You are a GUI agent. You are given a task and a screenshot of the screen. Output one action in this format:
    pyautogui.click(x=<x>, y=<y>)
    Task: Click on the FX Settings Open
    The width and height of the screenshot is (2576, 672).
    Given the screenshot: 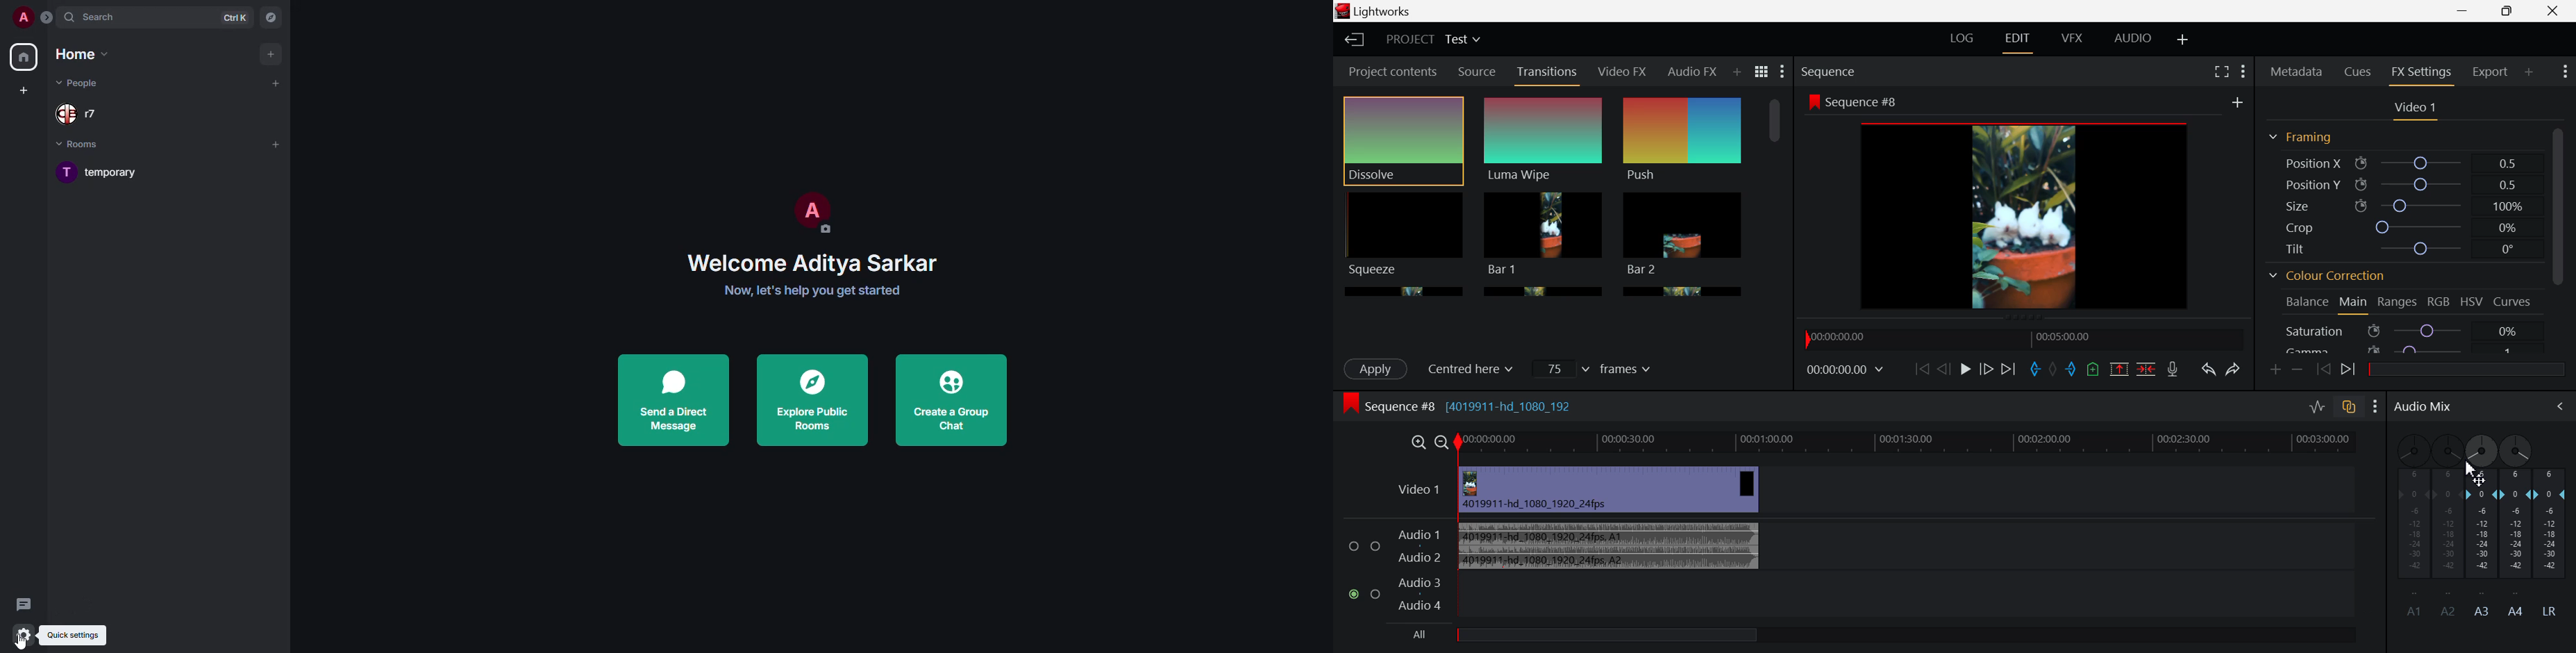 What is the action you would take?
    pyautogui.click(x=2424, y=74)
    